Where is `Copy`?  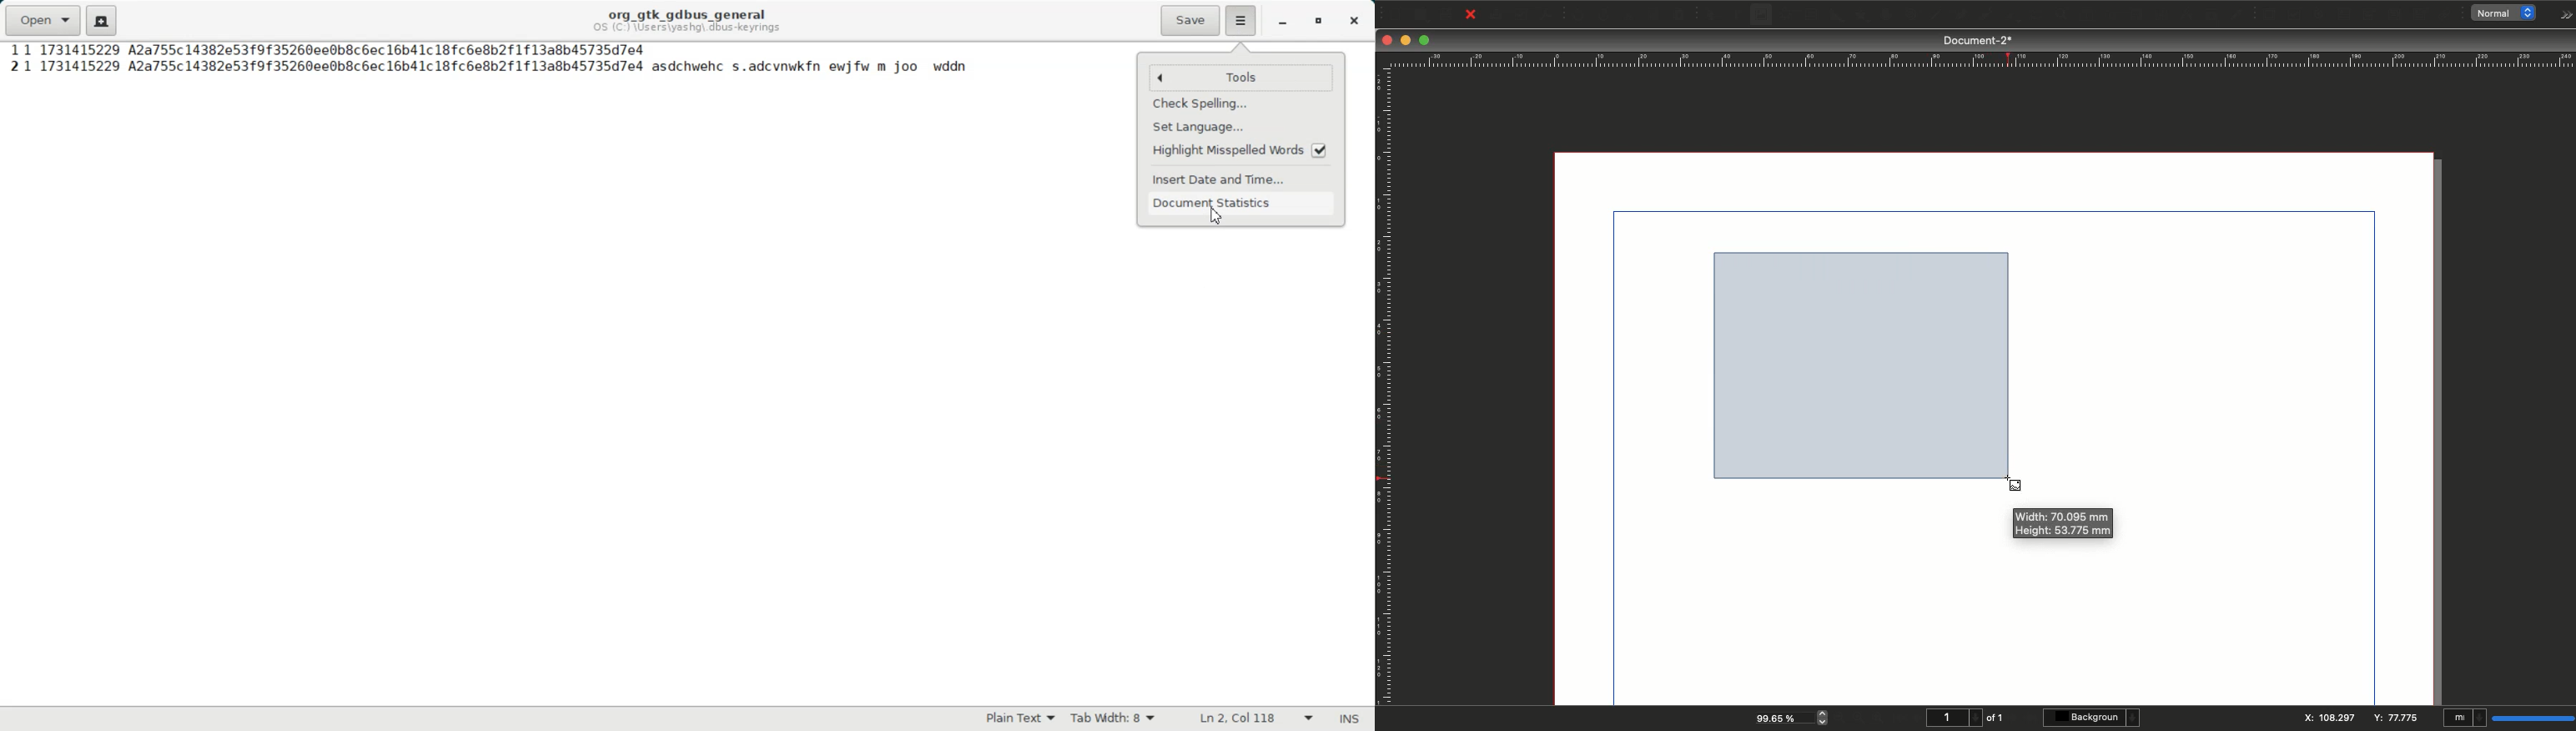 Copy is located at coordinates (1655, 15).